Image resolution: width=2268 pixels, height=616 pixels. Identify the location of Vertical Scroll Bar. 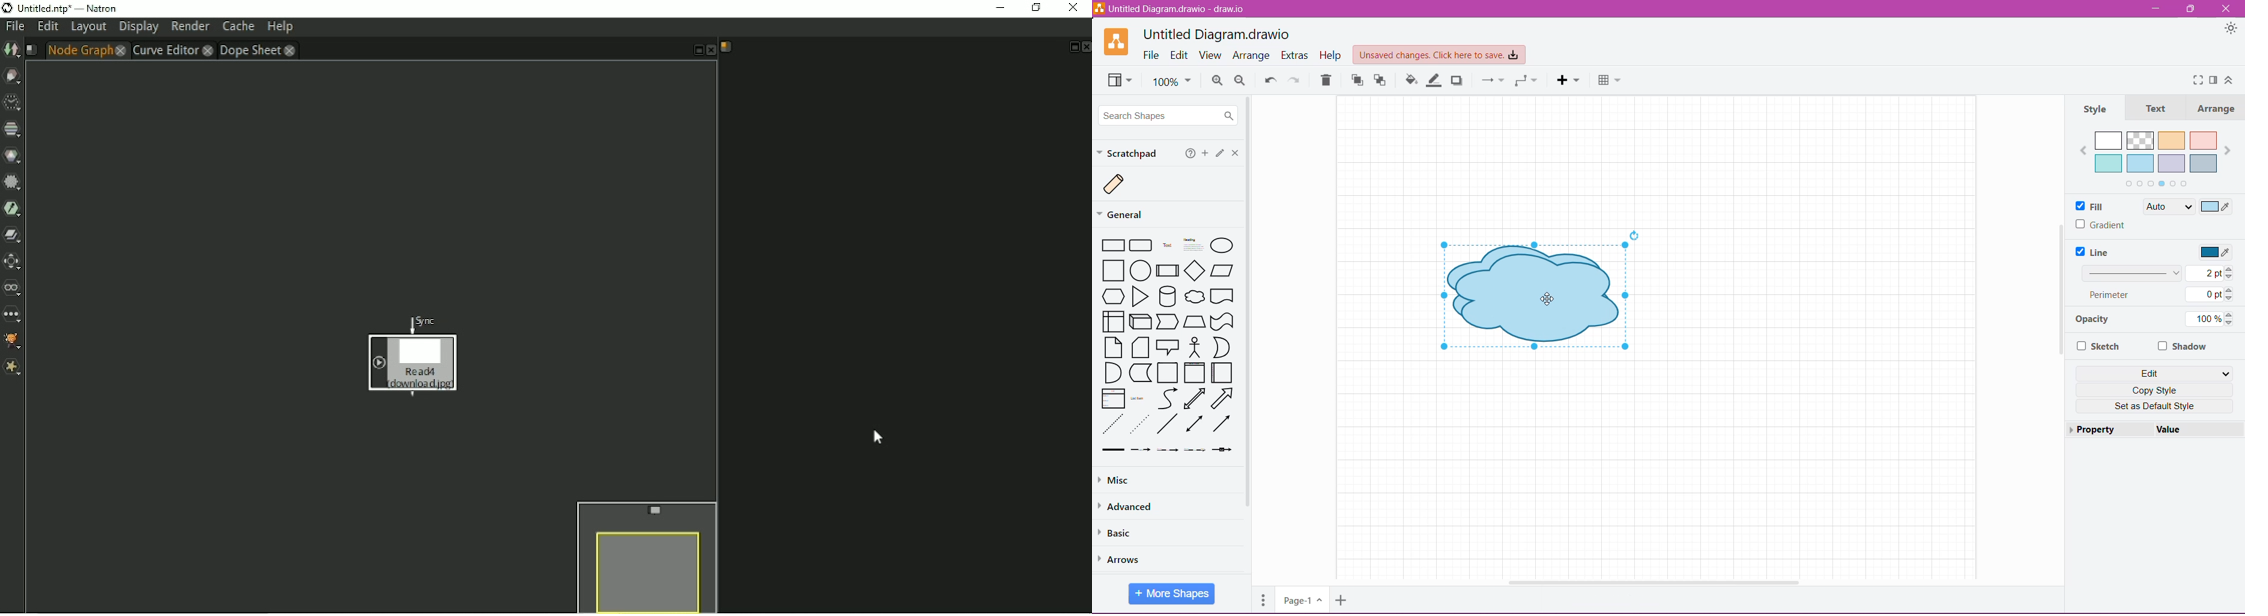
(2060, 295).